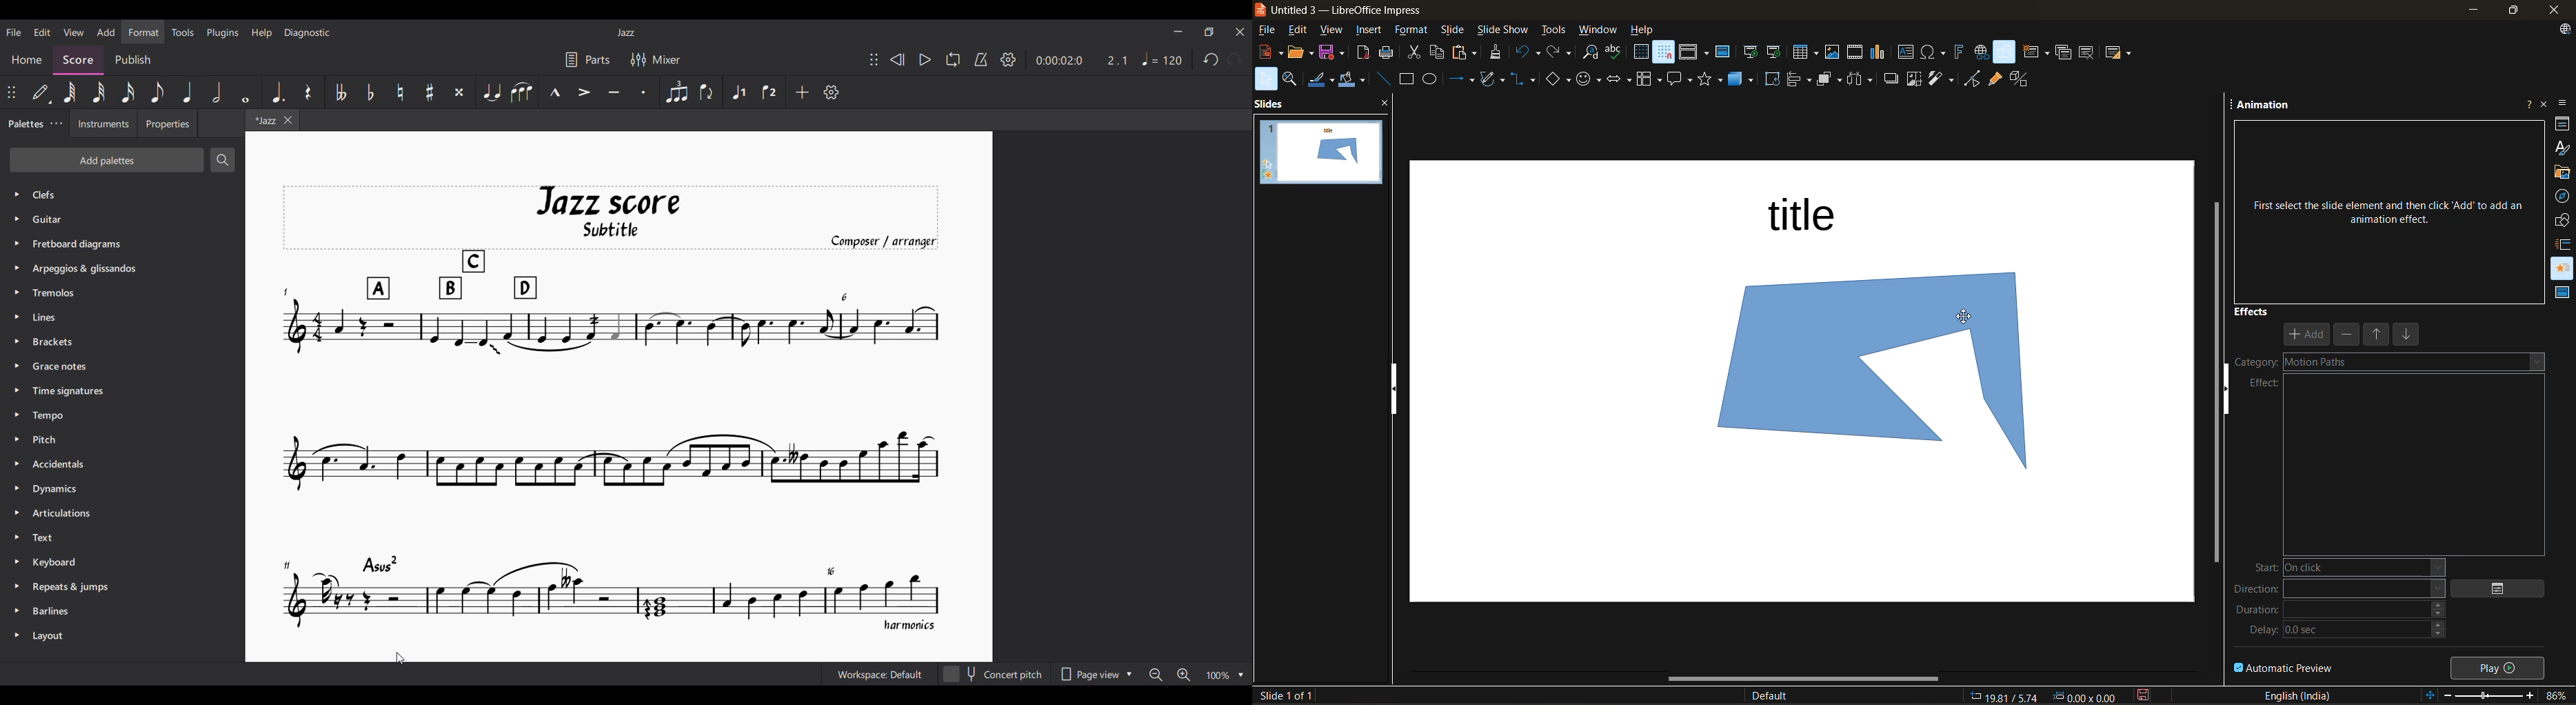  What do you see at coordinates (1560, 83) in the screenshot?
I see `basic shapes` at bounding box center [1560, 83].